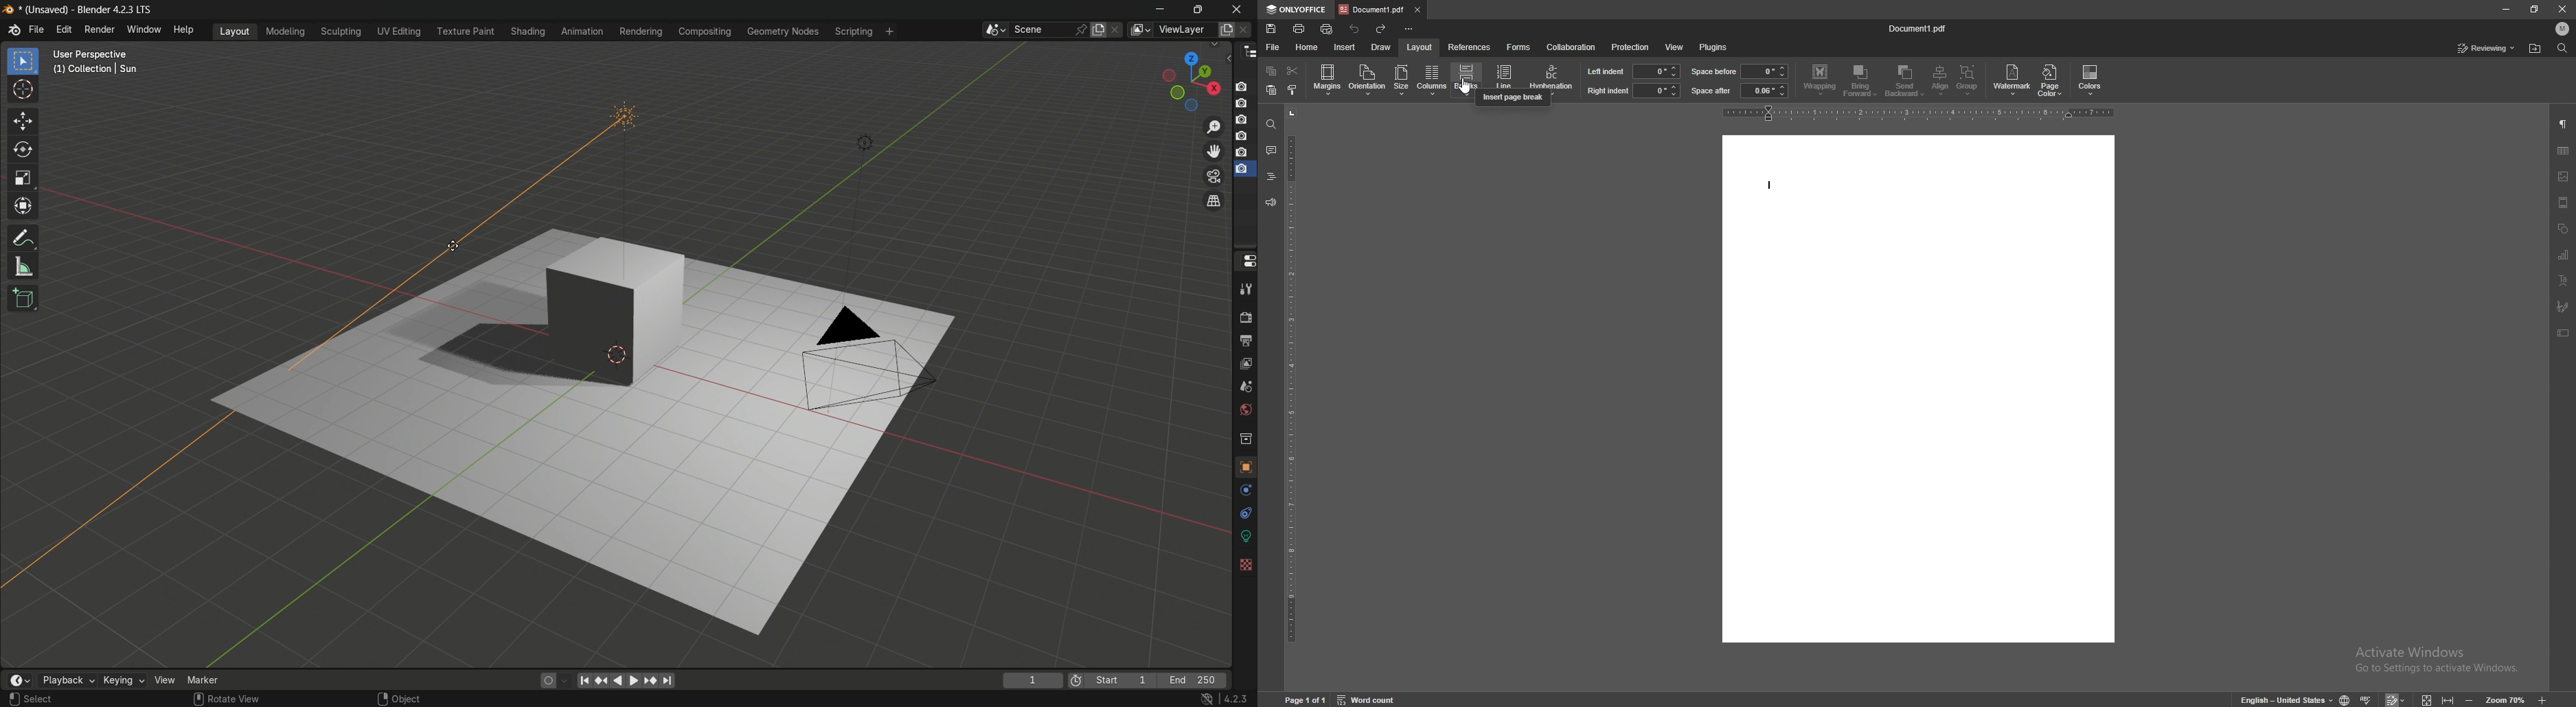  What do you see at coordinates (1197, 9) in the screenshot?
I see `maximize or restore` at bounding box center [1197, 9].